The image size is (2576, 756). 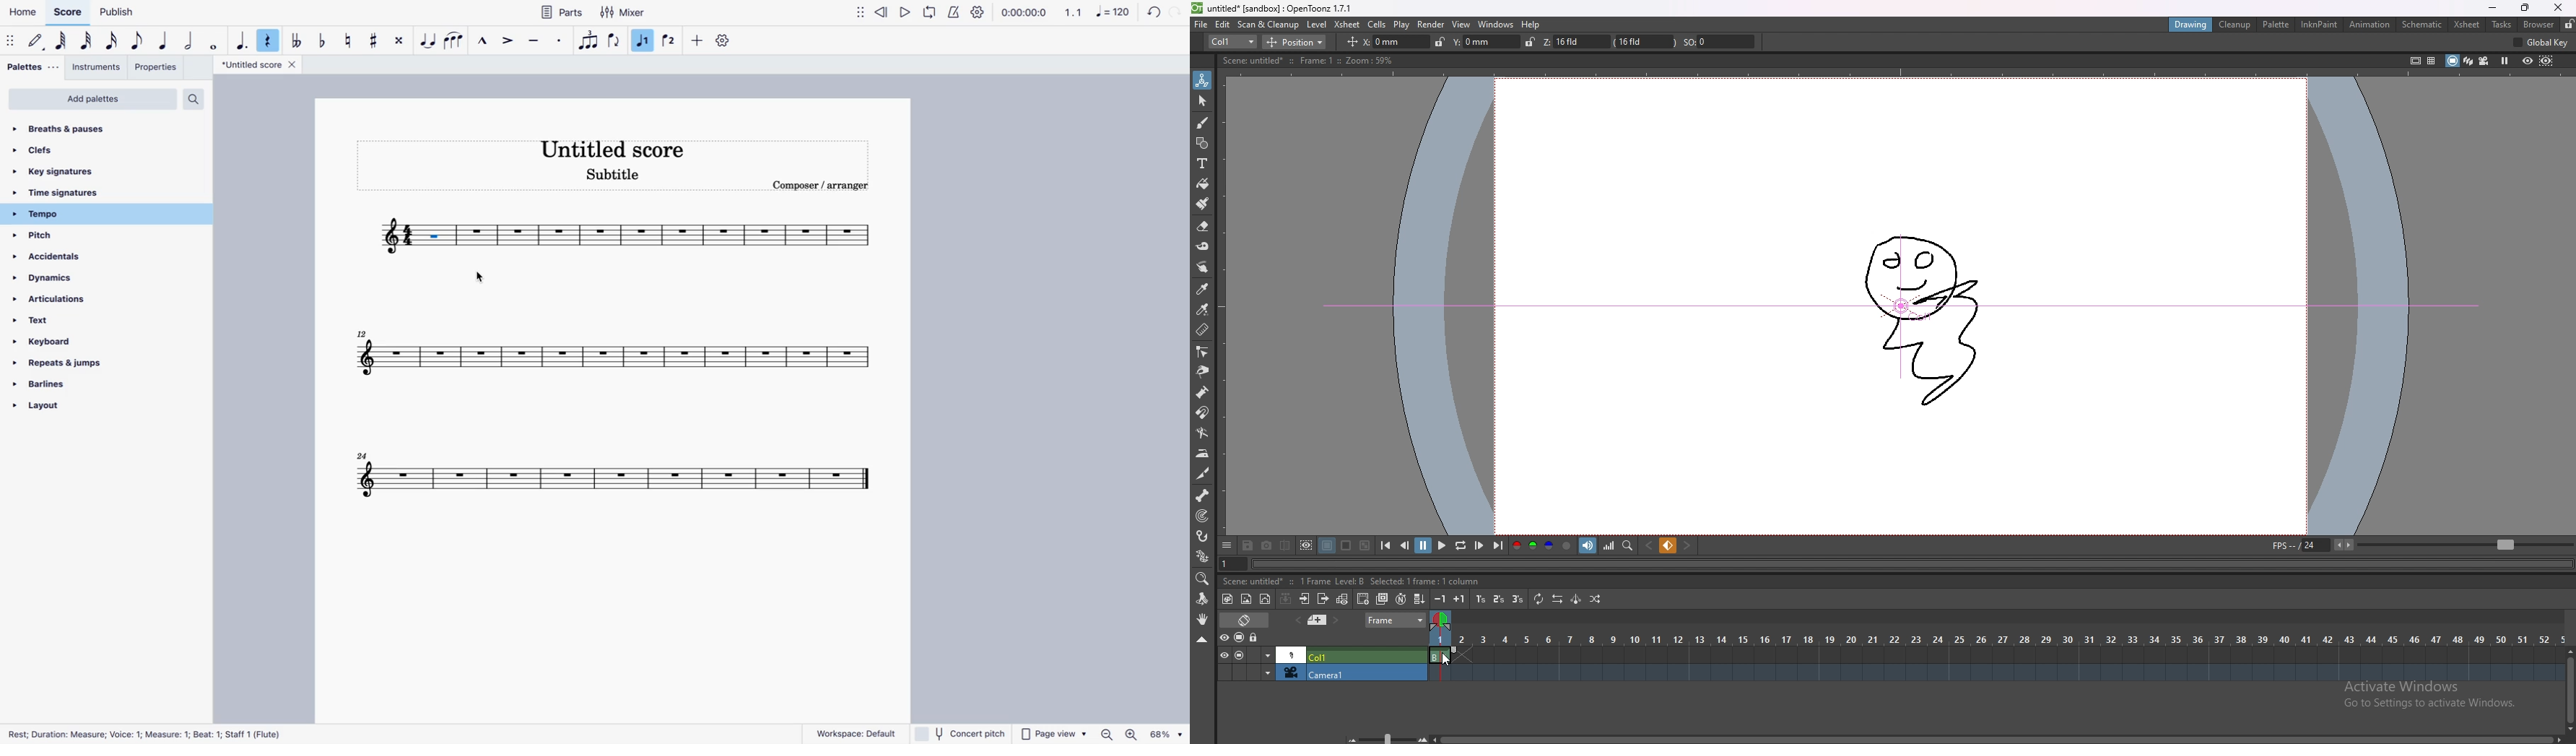 What do you see at coordinates (242, 40) in the screenshot?
I see `augmentative dot` at bounding box center [242, 40].